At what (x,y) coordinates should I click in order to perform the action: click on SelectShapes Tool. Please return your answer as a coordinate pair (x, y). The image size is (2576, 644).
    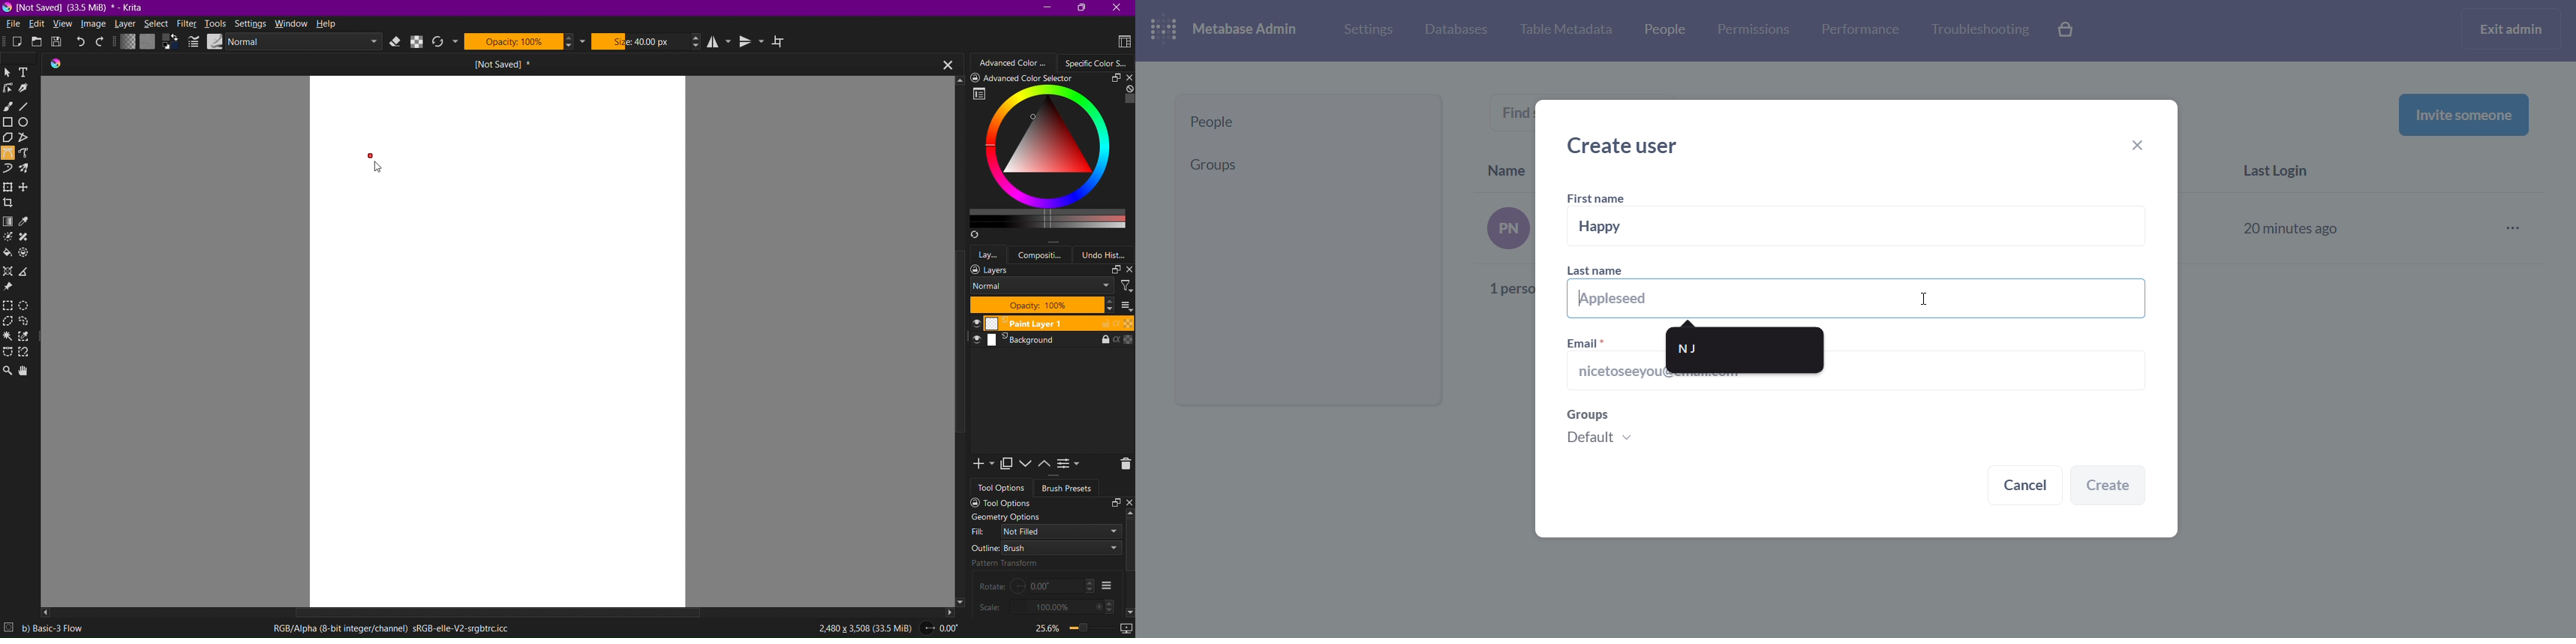
    Looking at the image, I should click on (8, 73).